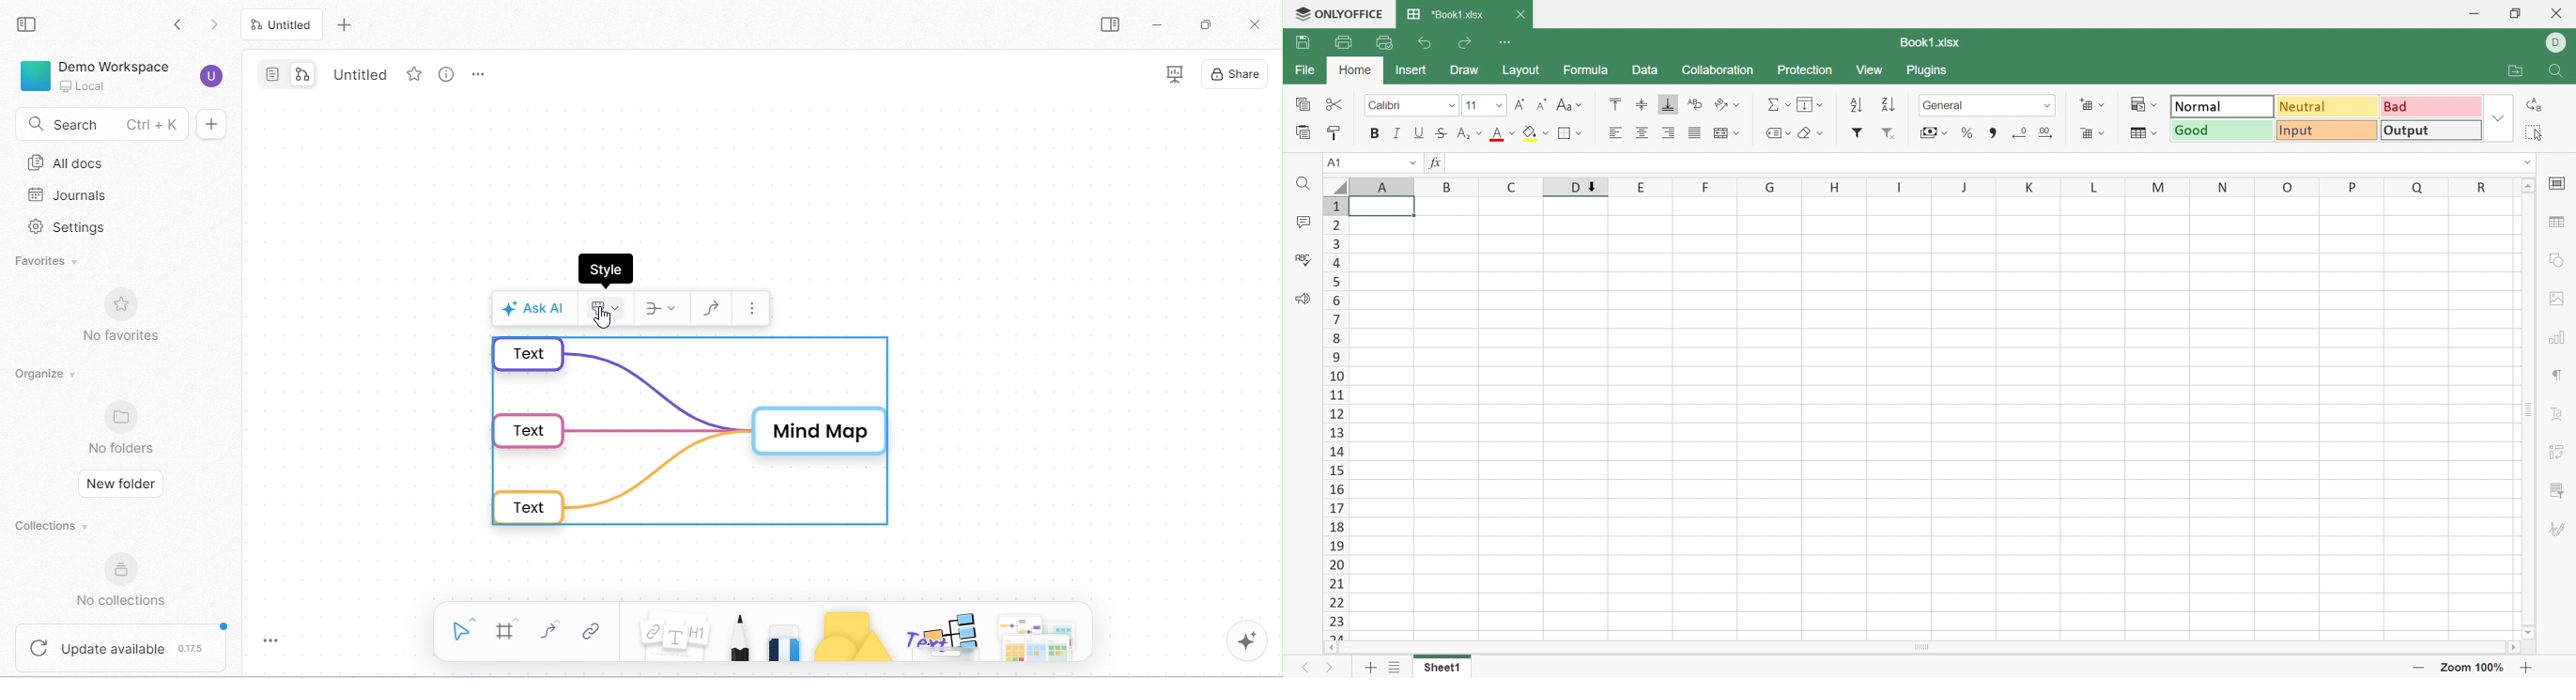  Describe the element at coordinates (280, 23) in the screenshot. I see `current tab` at that location.